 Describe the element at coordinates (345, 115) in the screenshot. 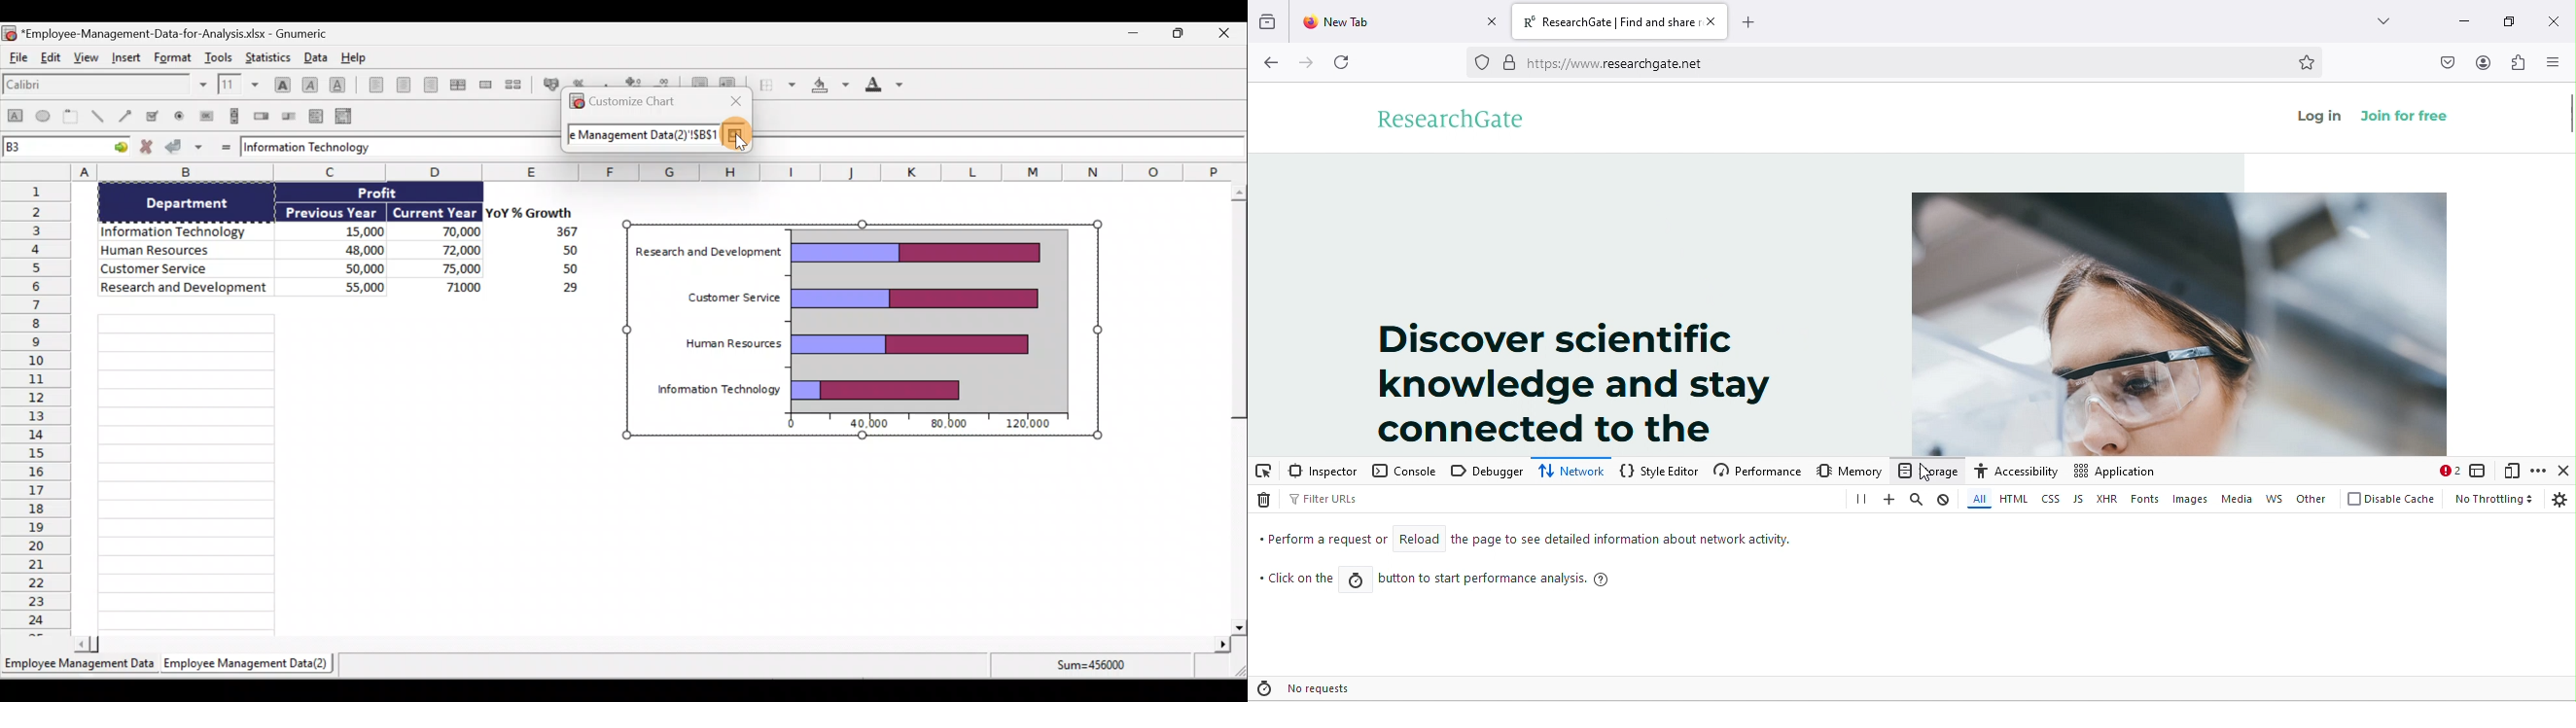

I see `Create a combo box` at that location.